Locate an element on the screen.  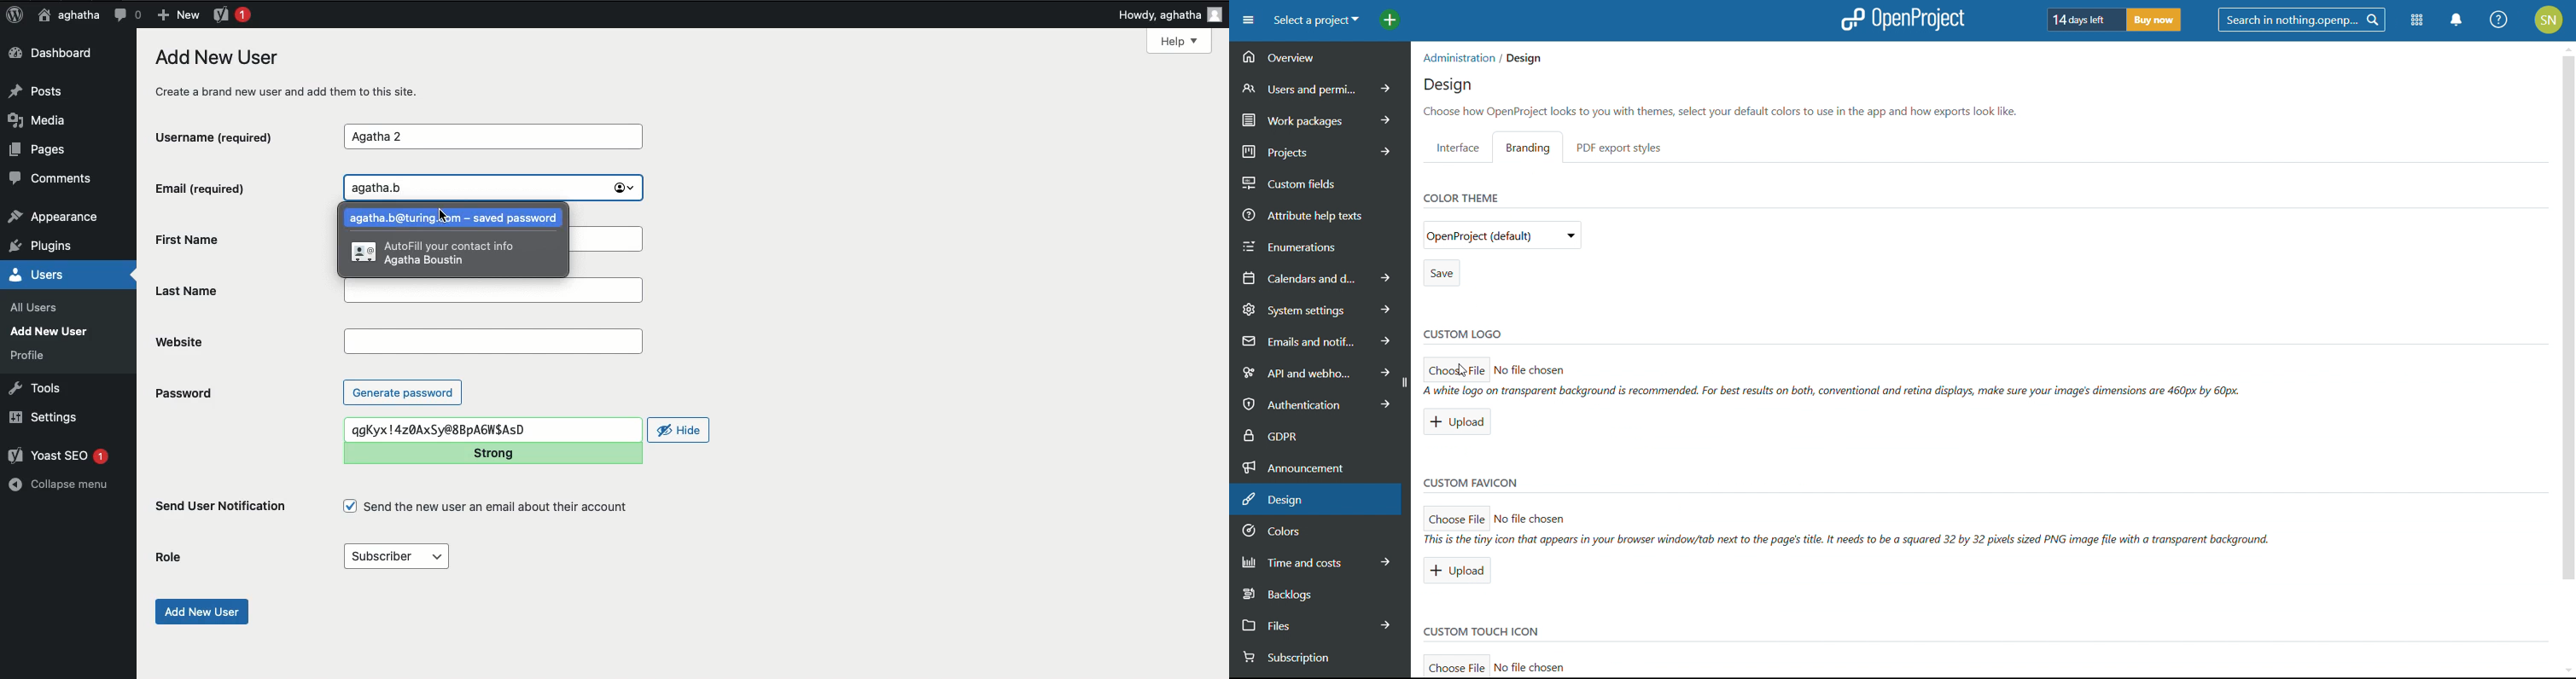
Logo is located at coordinates (15, 15).